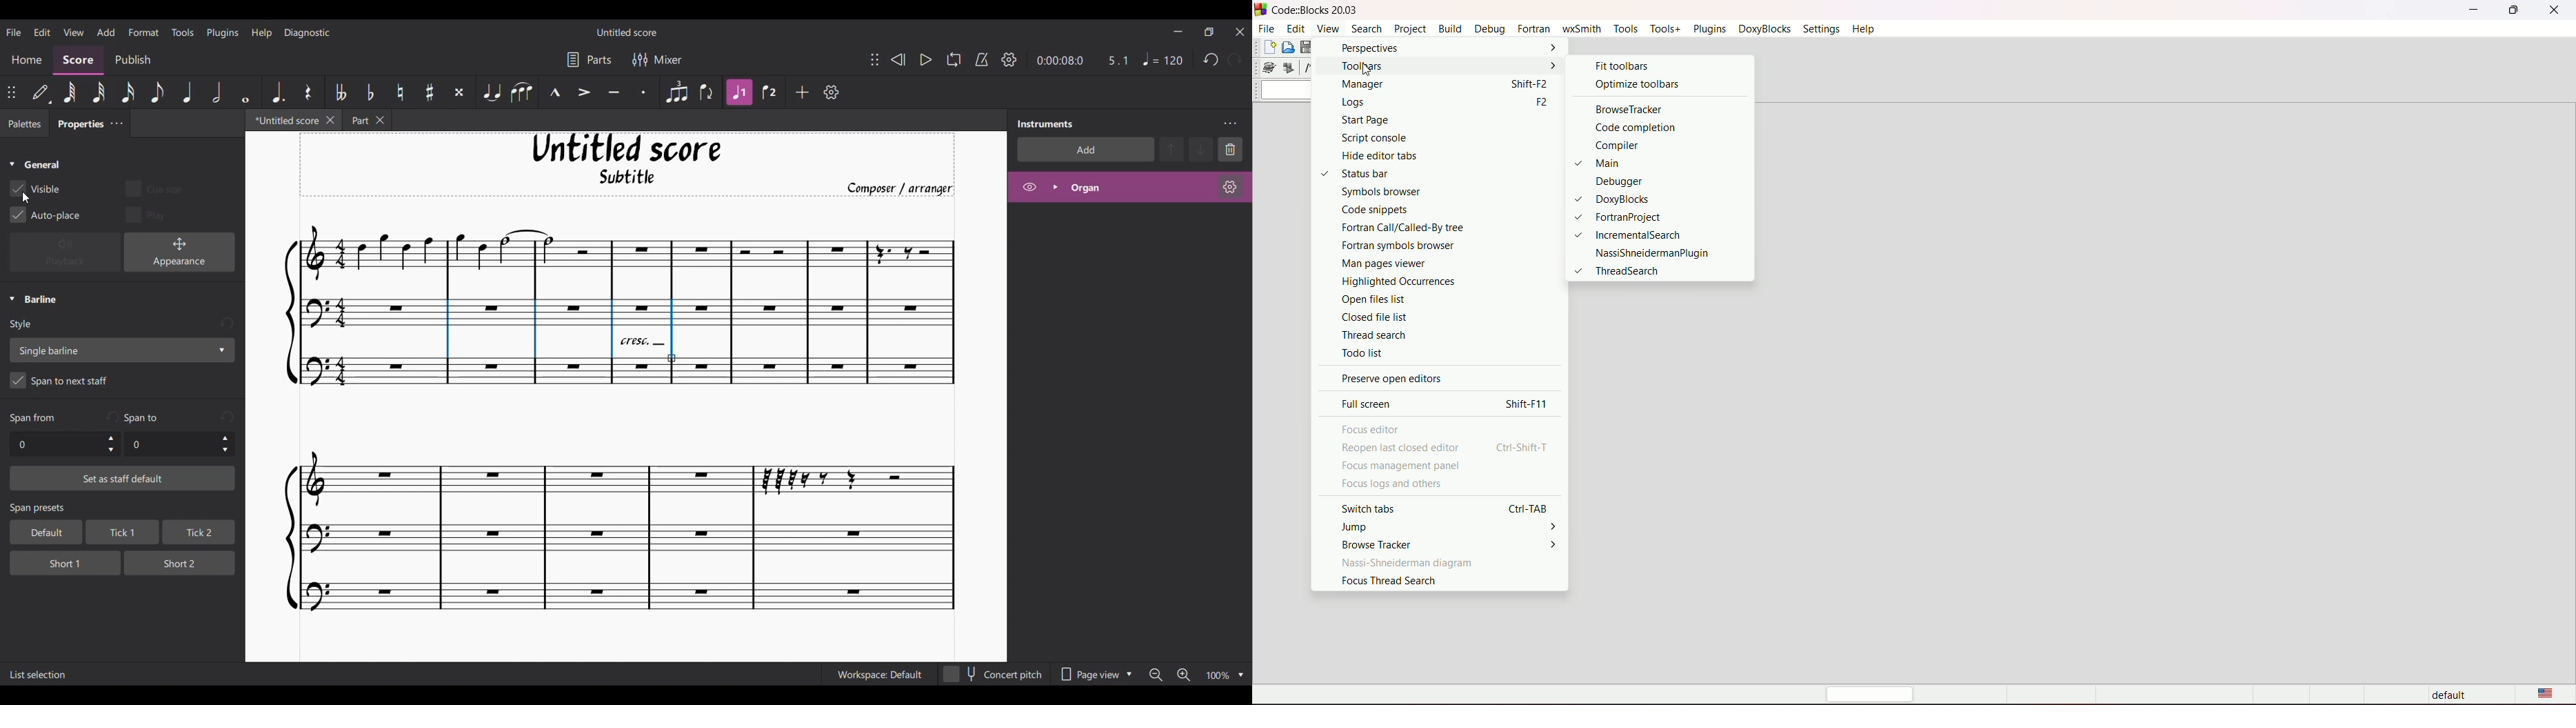  Describe the element at coordinates (1620, 65) in the screenshot. I see `fit toolbars` at that location.